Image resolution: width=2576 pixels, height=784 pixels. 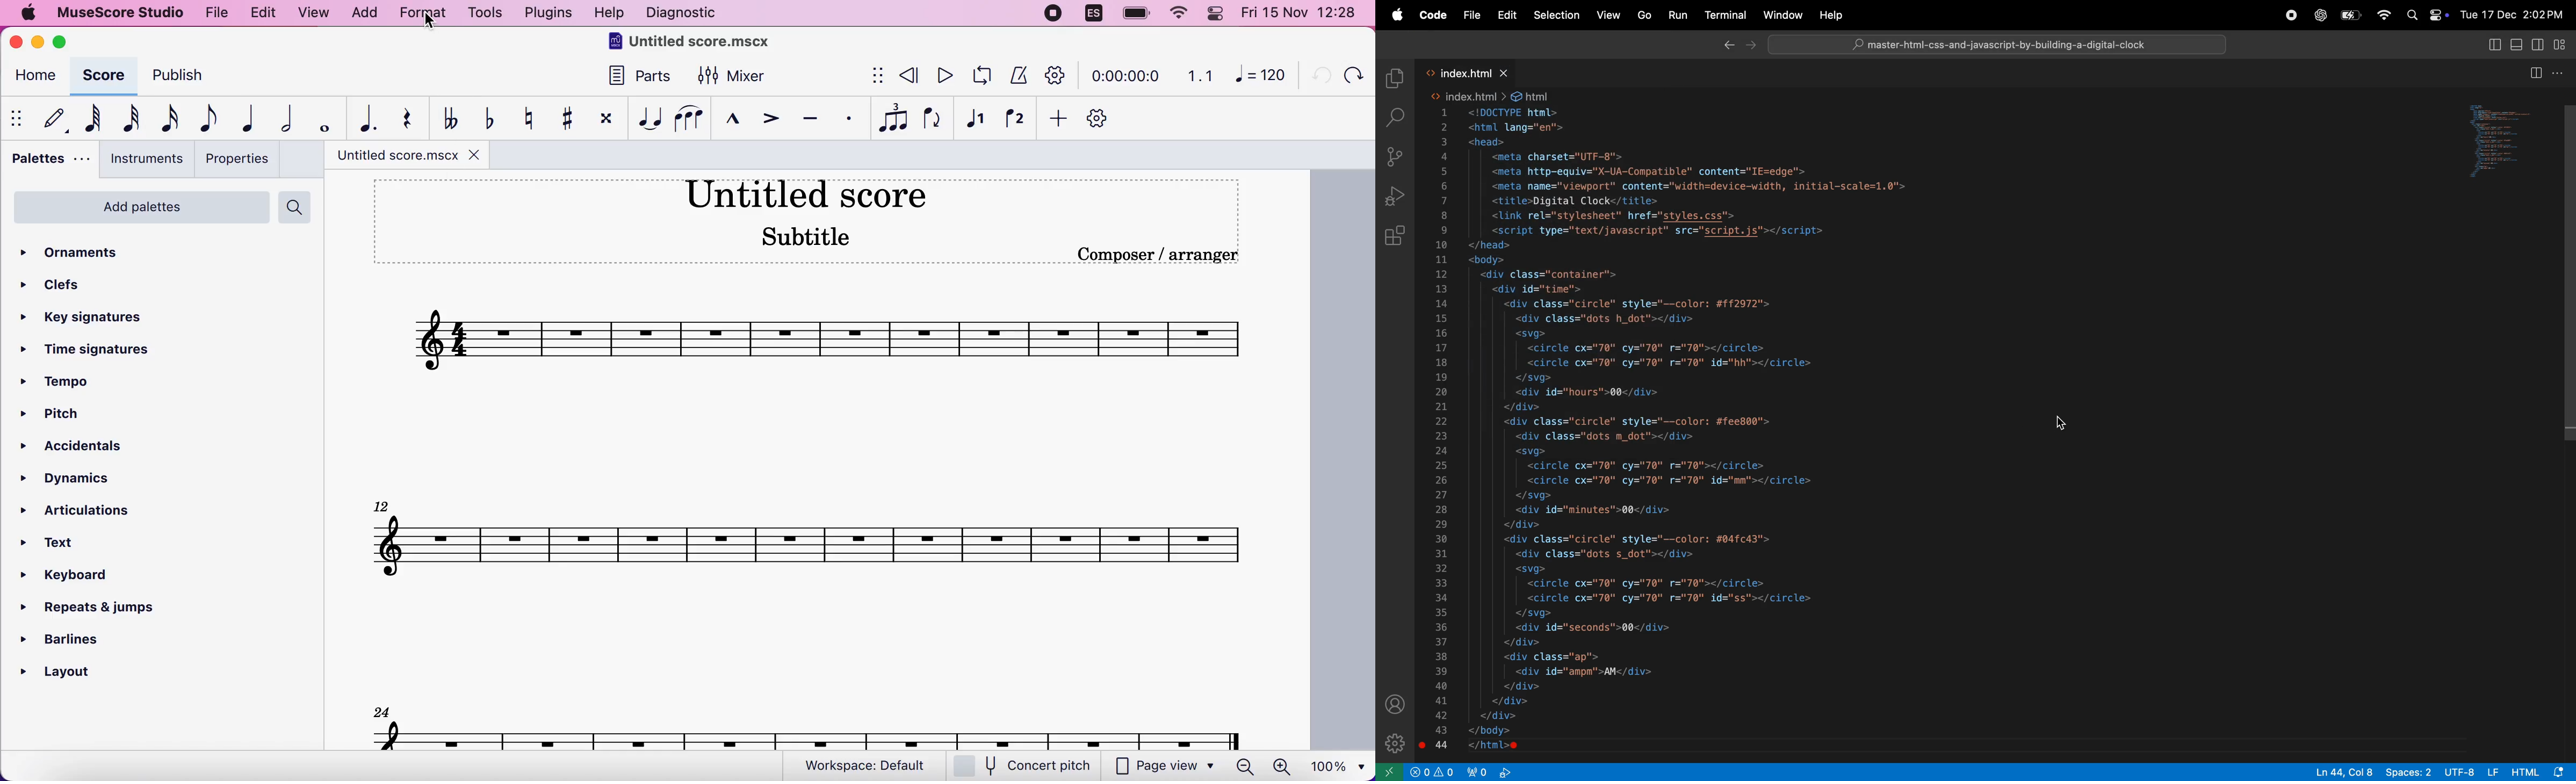 I want to click on time, so click(x=1123, y=77).